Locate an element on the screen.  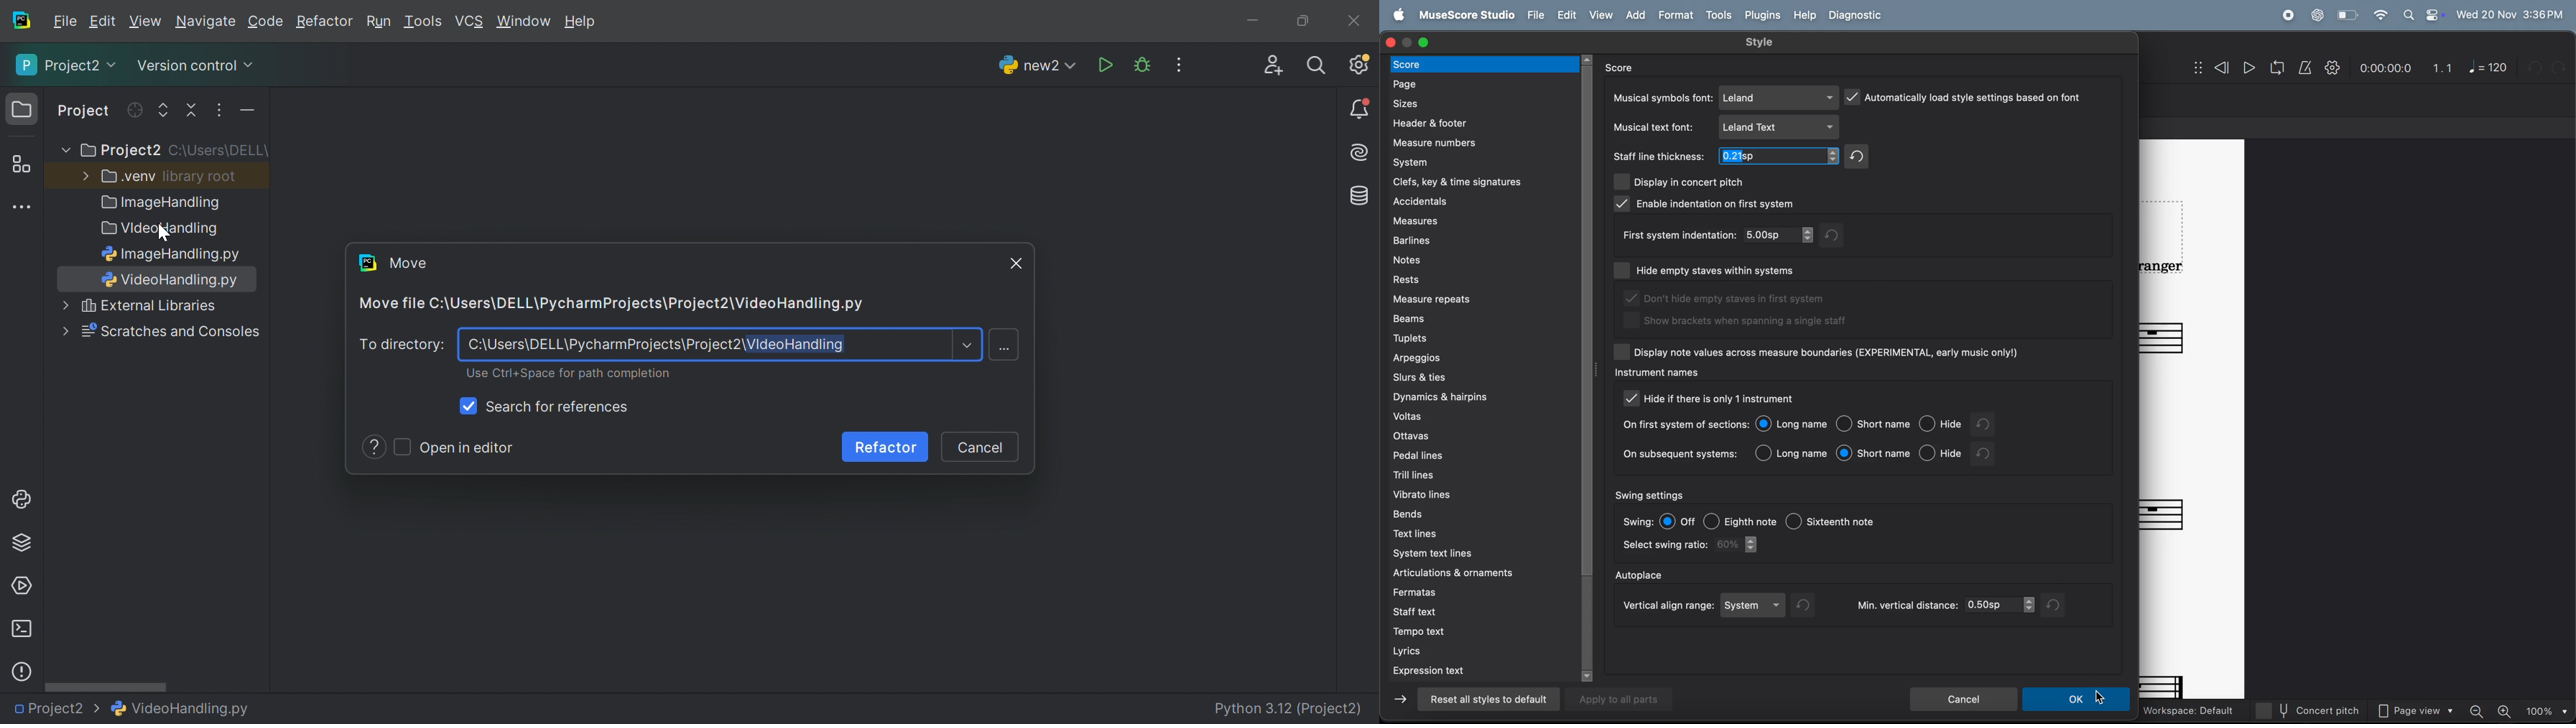
undo is located at coordinates (1986, 454).